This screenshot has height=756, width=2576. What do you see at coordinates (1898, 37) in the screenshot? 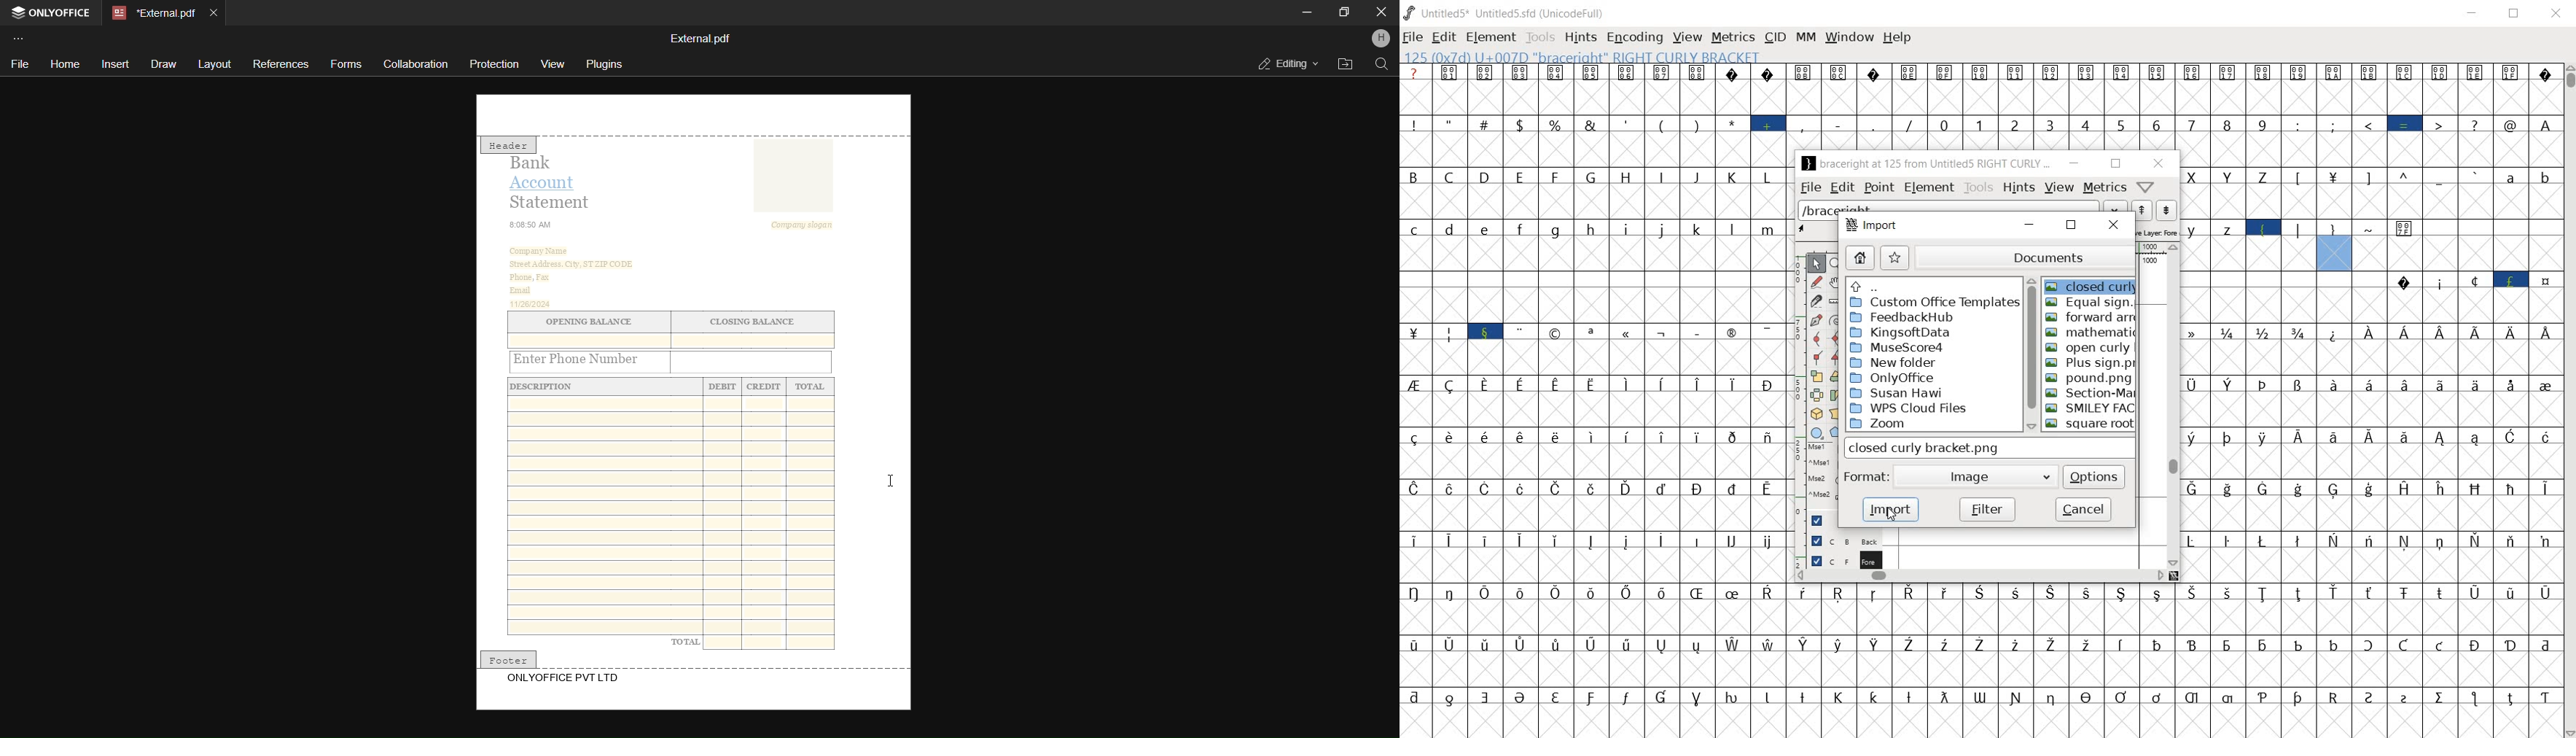
I see `HELP` at bounding box center [1898, 37].